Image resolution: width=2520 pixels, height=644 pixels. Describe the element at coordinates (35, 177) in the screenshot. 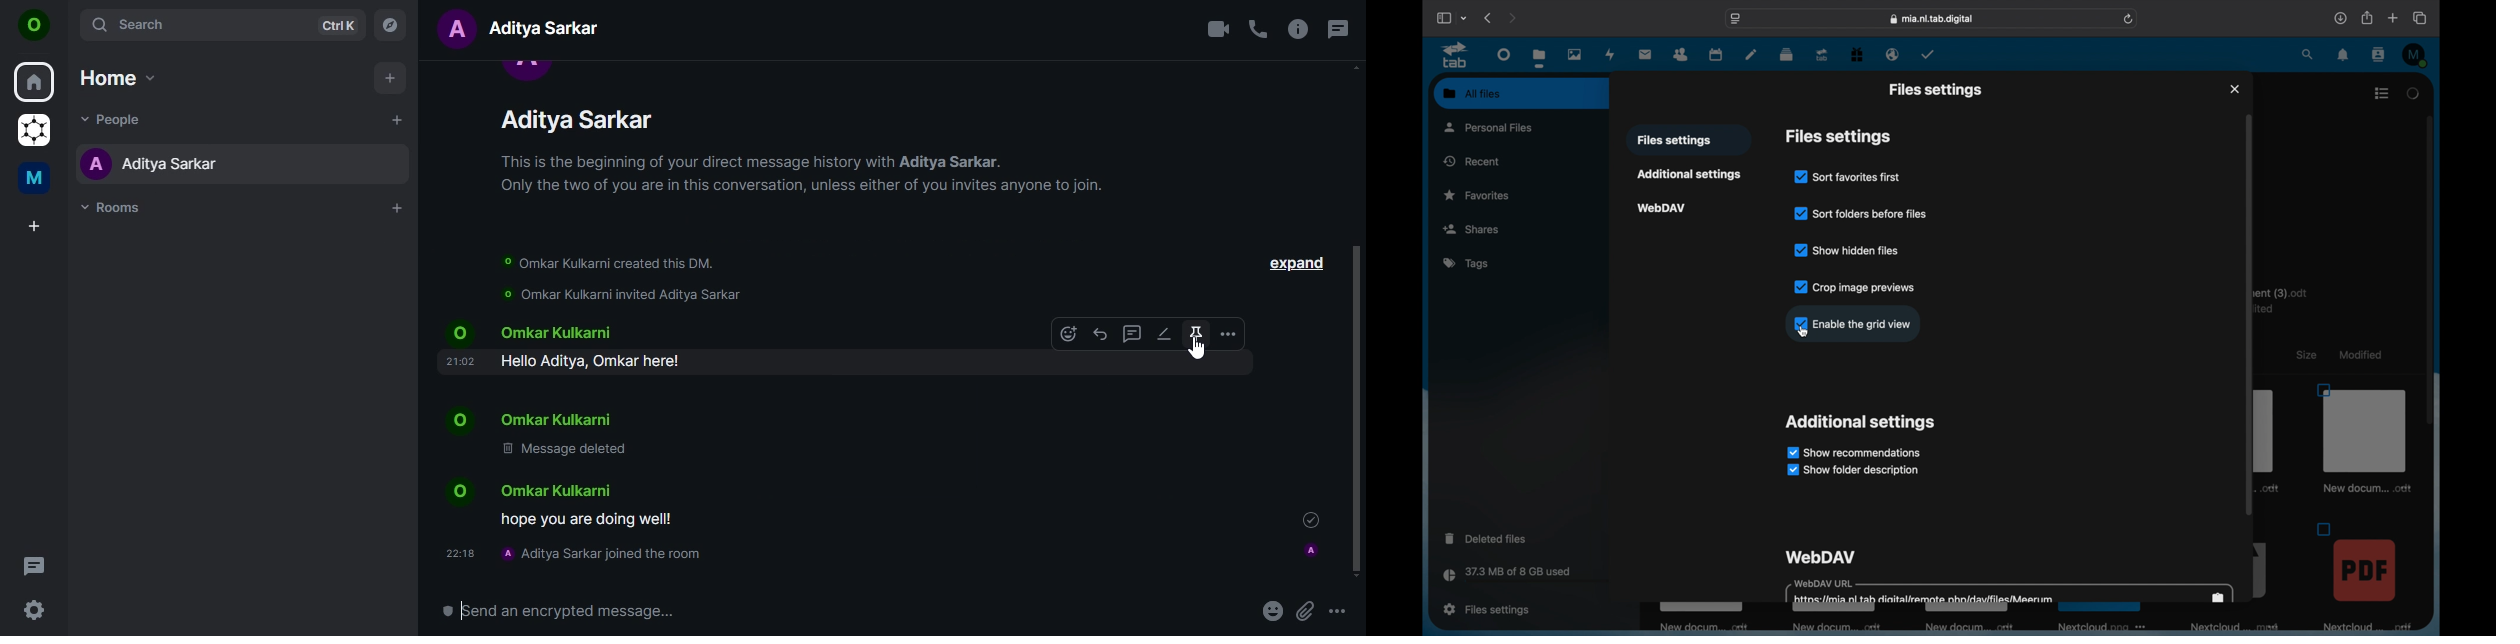

I see `me` at that location.